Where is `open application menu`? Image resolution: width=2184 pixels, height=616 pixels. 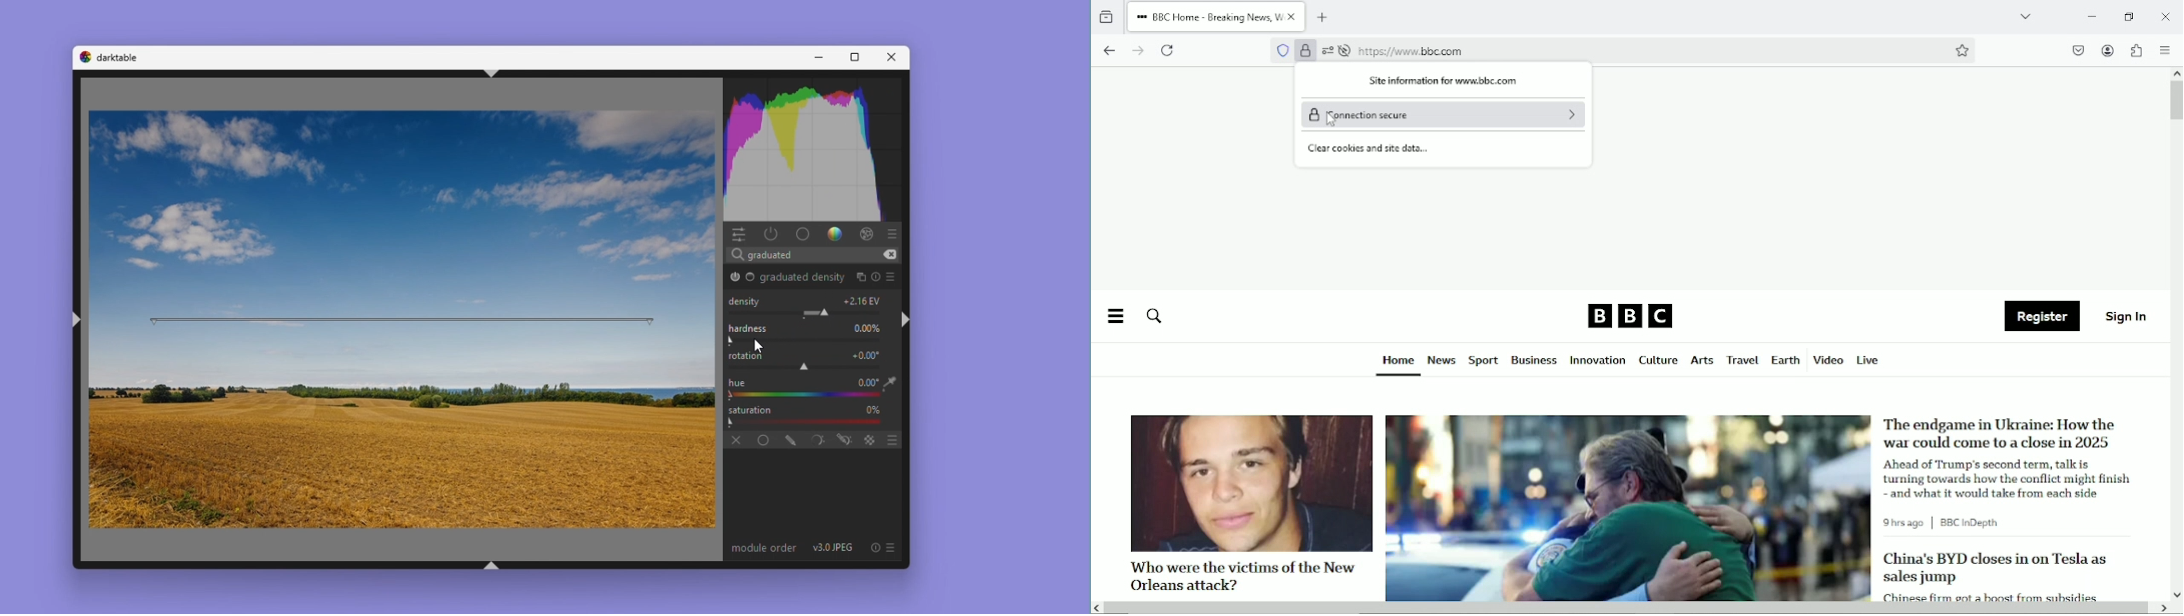 open application menu is located at coordinates (2164, 50).